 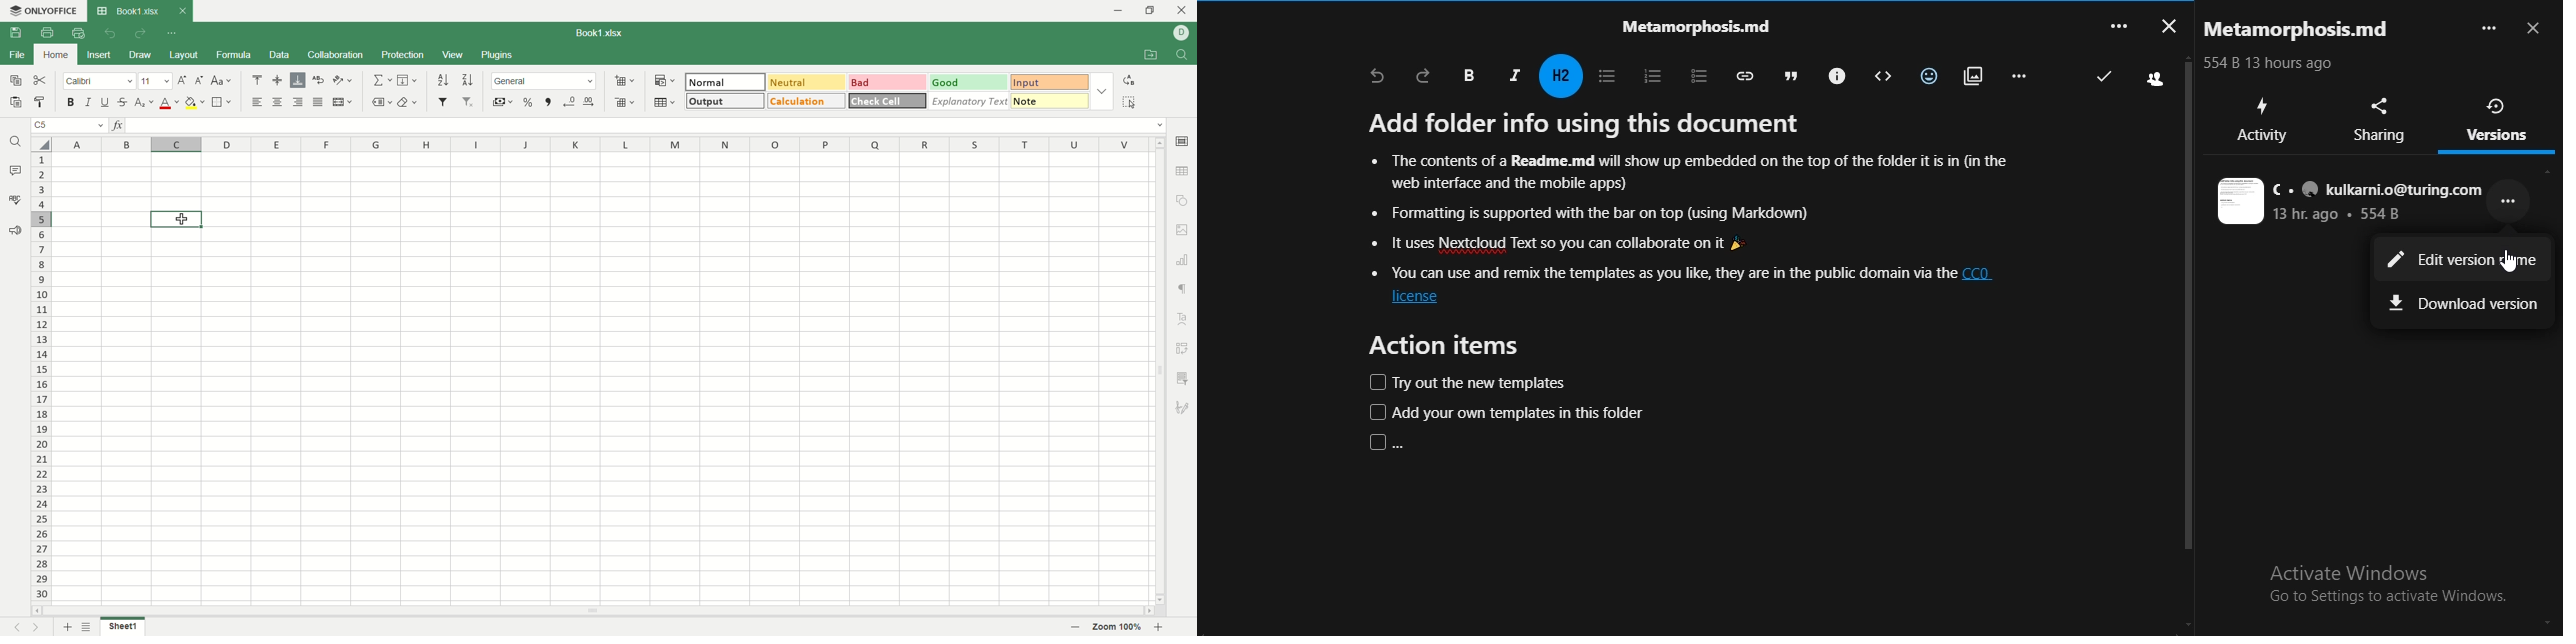 What do you see at coordinates (1563, 76) in the screenshot?
I see `headings` at bounding box center [1563, 76].